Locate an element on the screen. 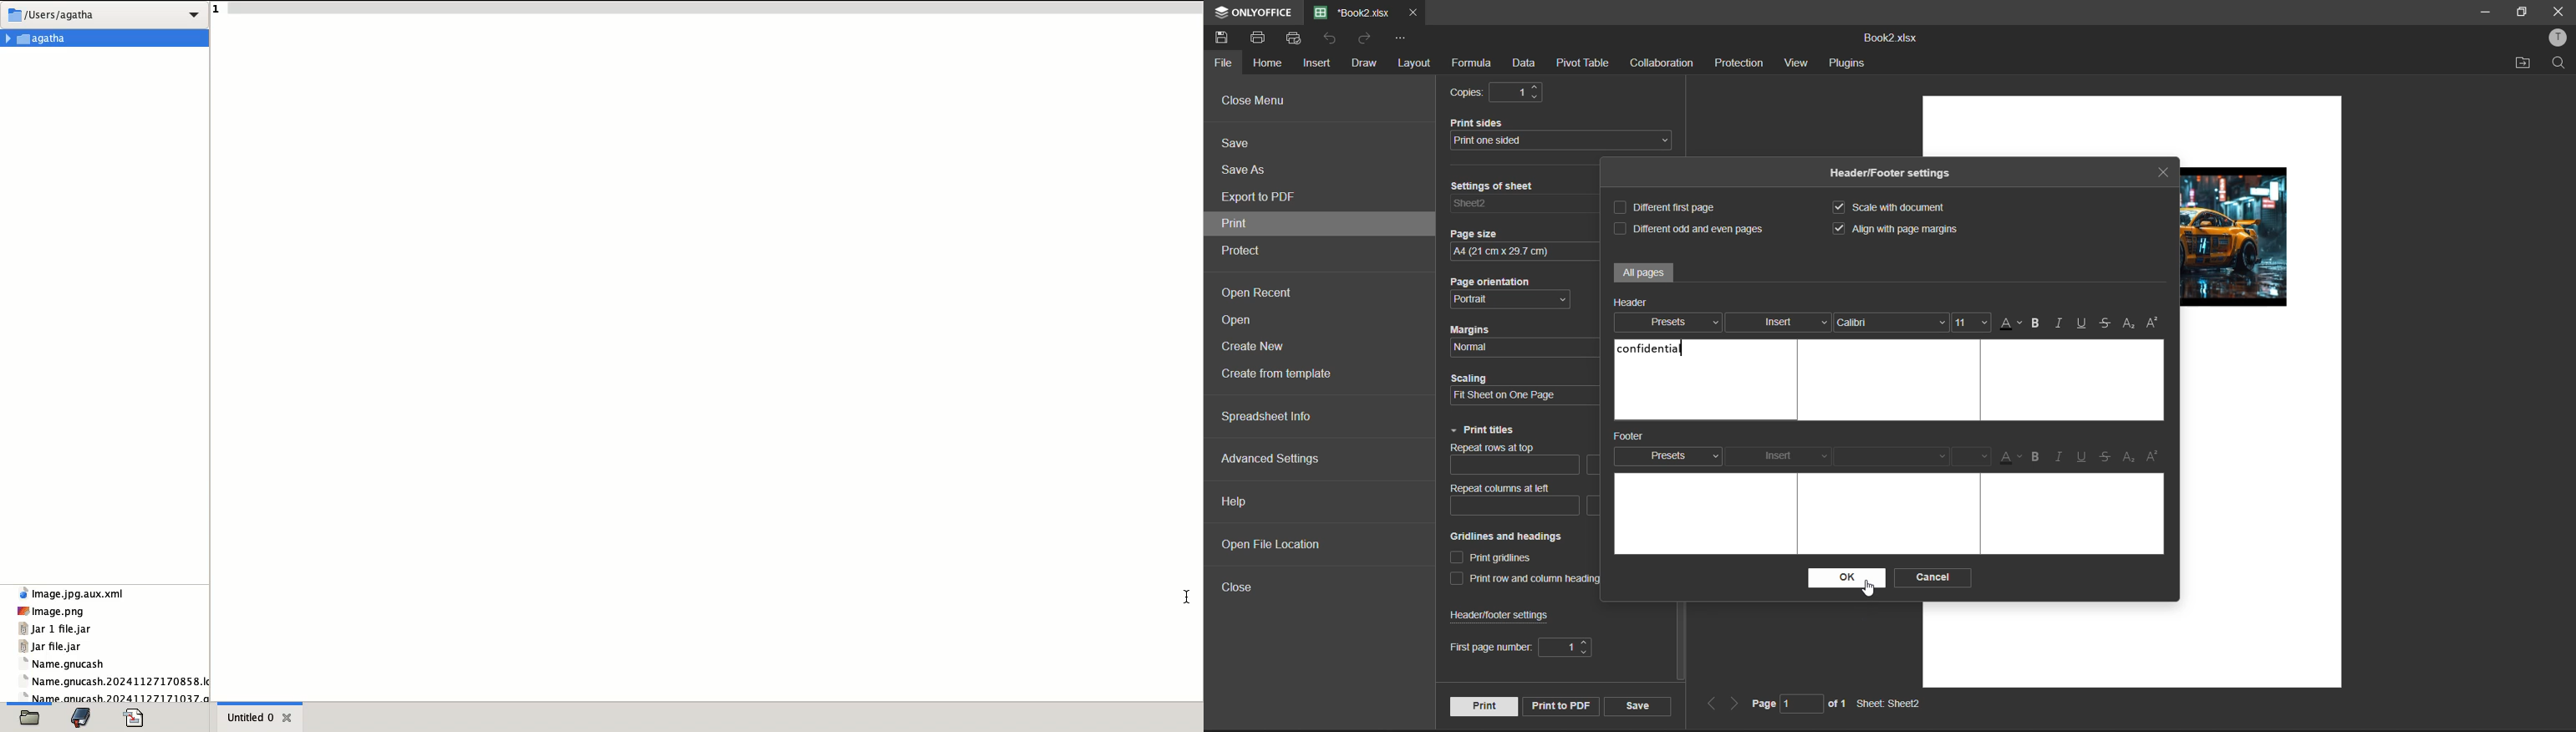 Image resolution: width=2576 pixels, height=756 pixels. Name.gnucash 2024 1127 171037 is located at coordinates (119, 696).